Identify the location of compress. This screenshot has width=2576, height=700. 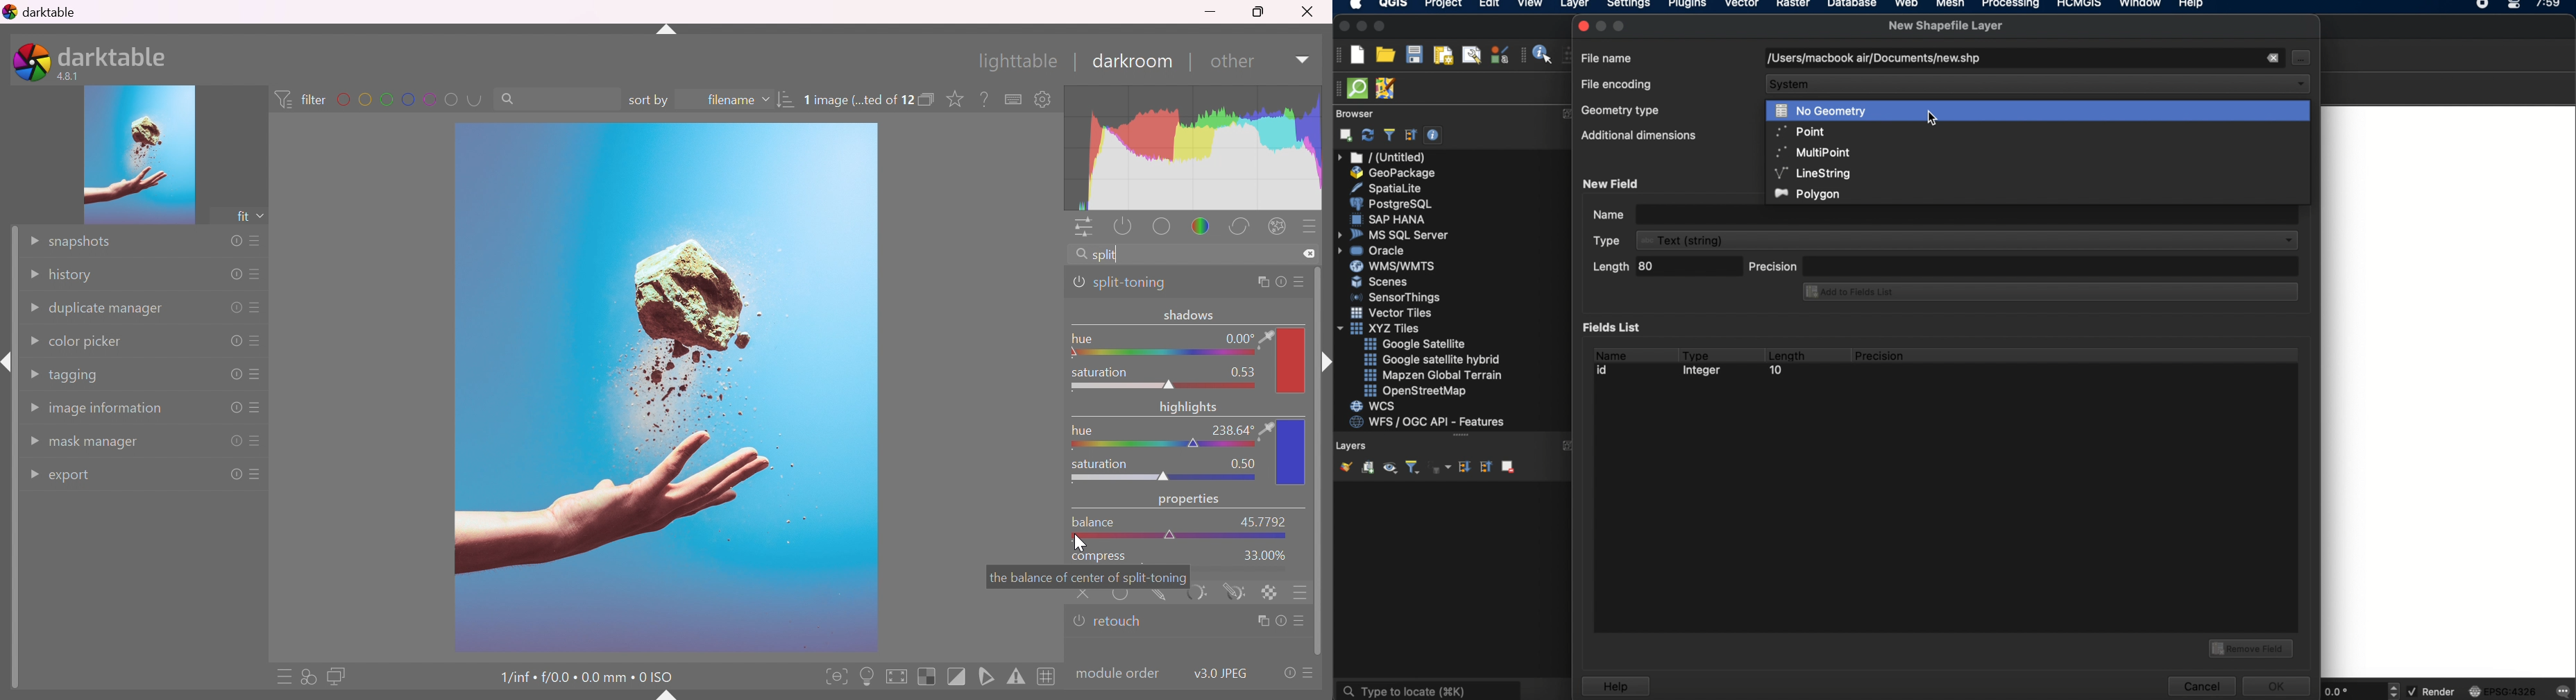
(1101, 558).